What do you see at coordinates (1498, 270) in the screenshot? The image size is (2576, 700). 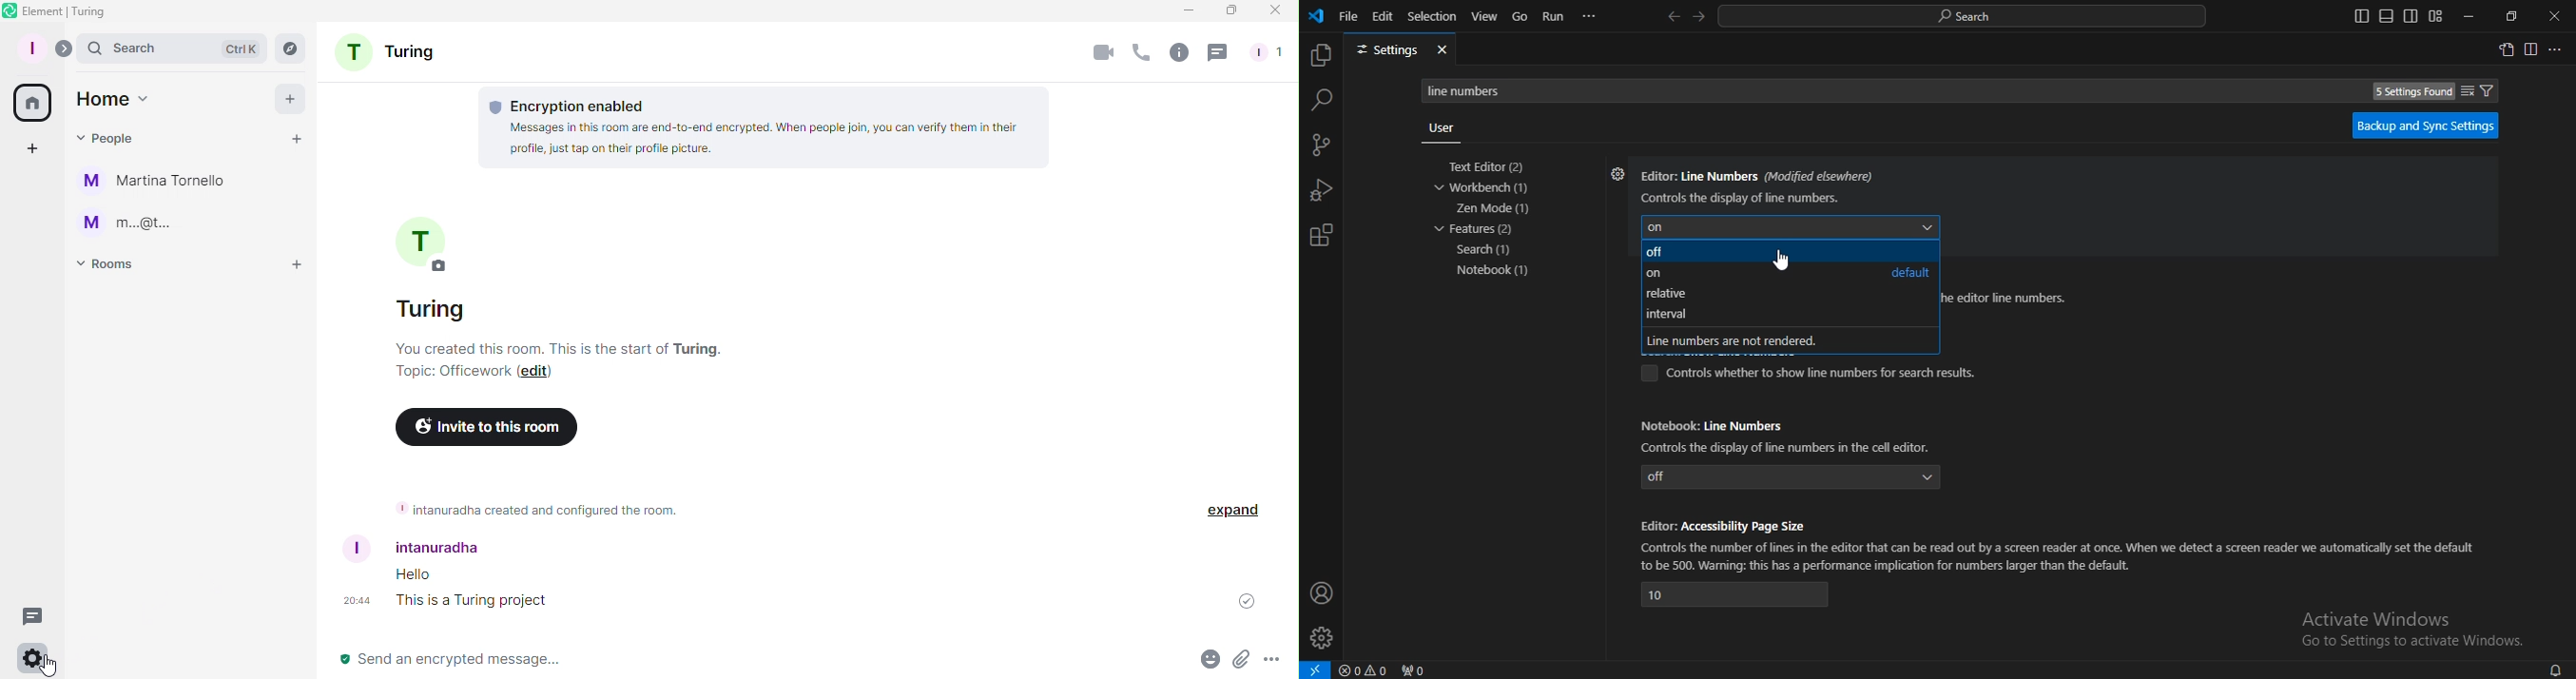 I see `notebook` at bounding box center [1498, 270].